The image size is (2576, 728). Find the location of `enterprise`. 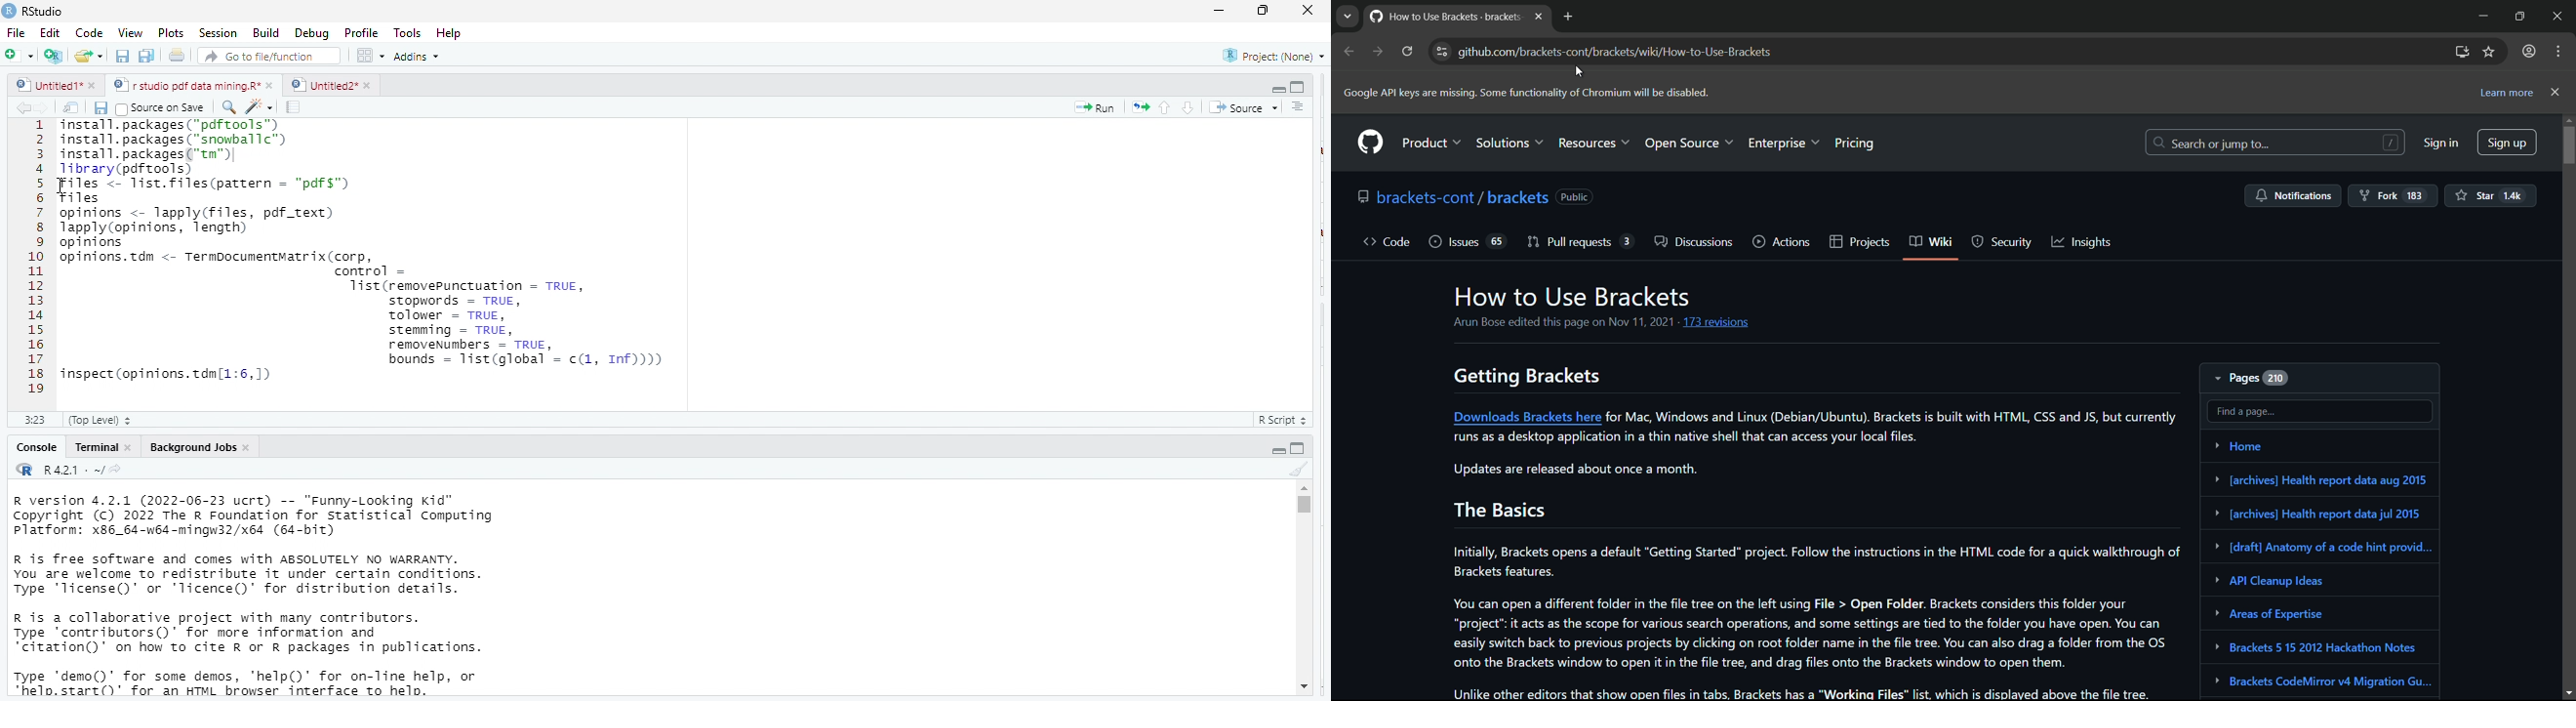

enterprise is located at coordinates (1784, 143).